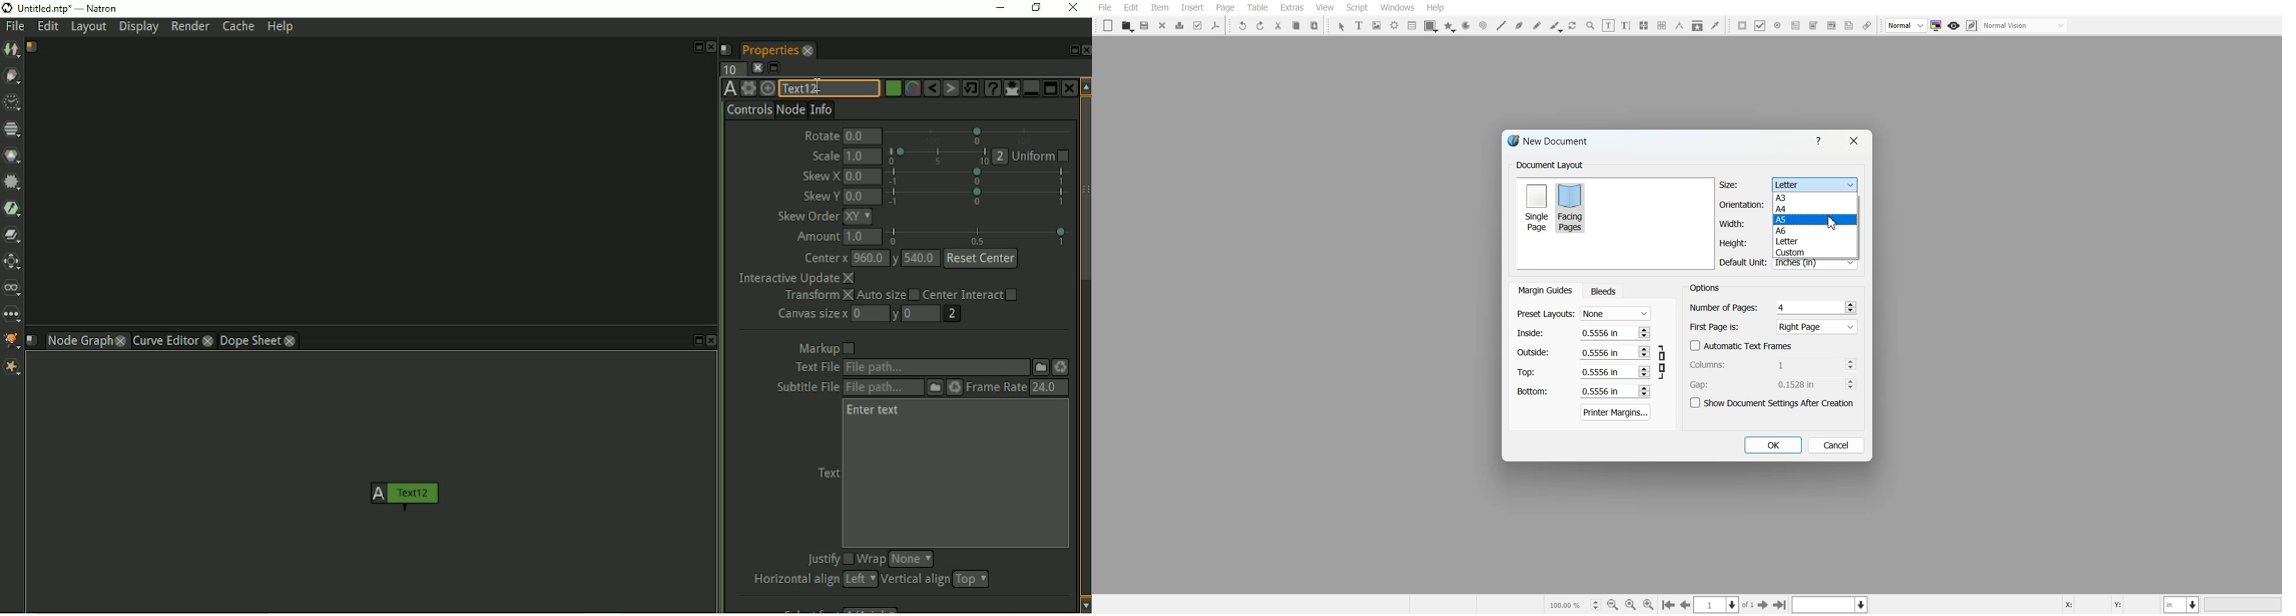  Describe the element at coordinates (1617, 412) in the screenshot. I see `Printer Margins` at that location.